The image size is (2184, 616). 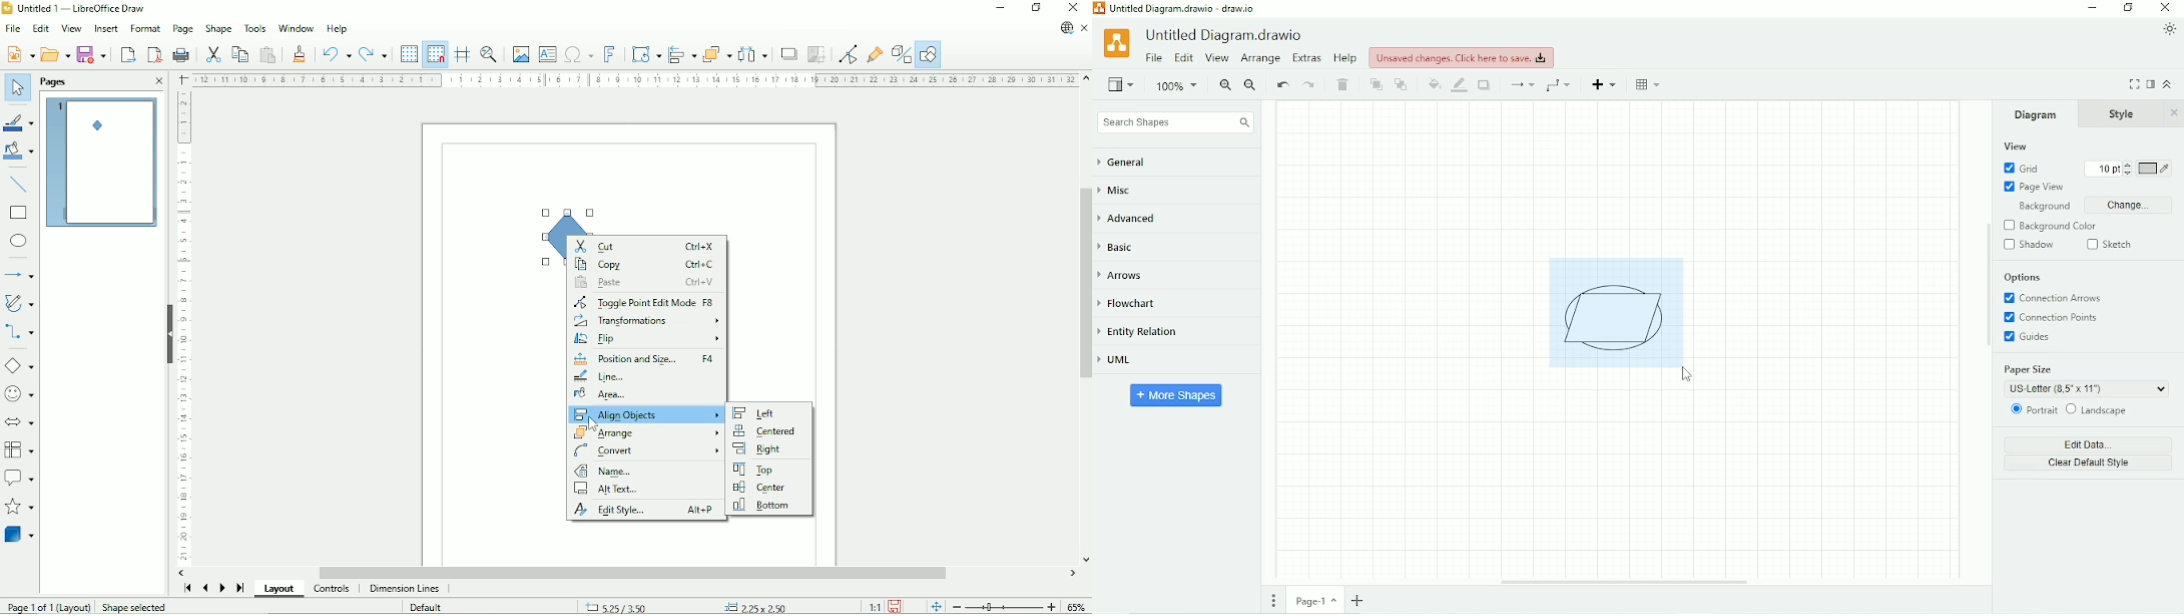 What do you see at coordinates (2059, 226) in the screenshot?
I see `Background color` at bounding box center [2059, 226].